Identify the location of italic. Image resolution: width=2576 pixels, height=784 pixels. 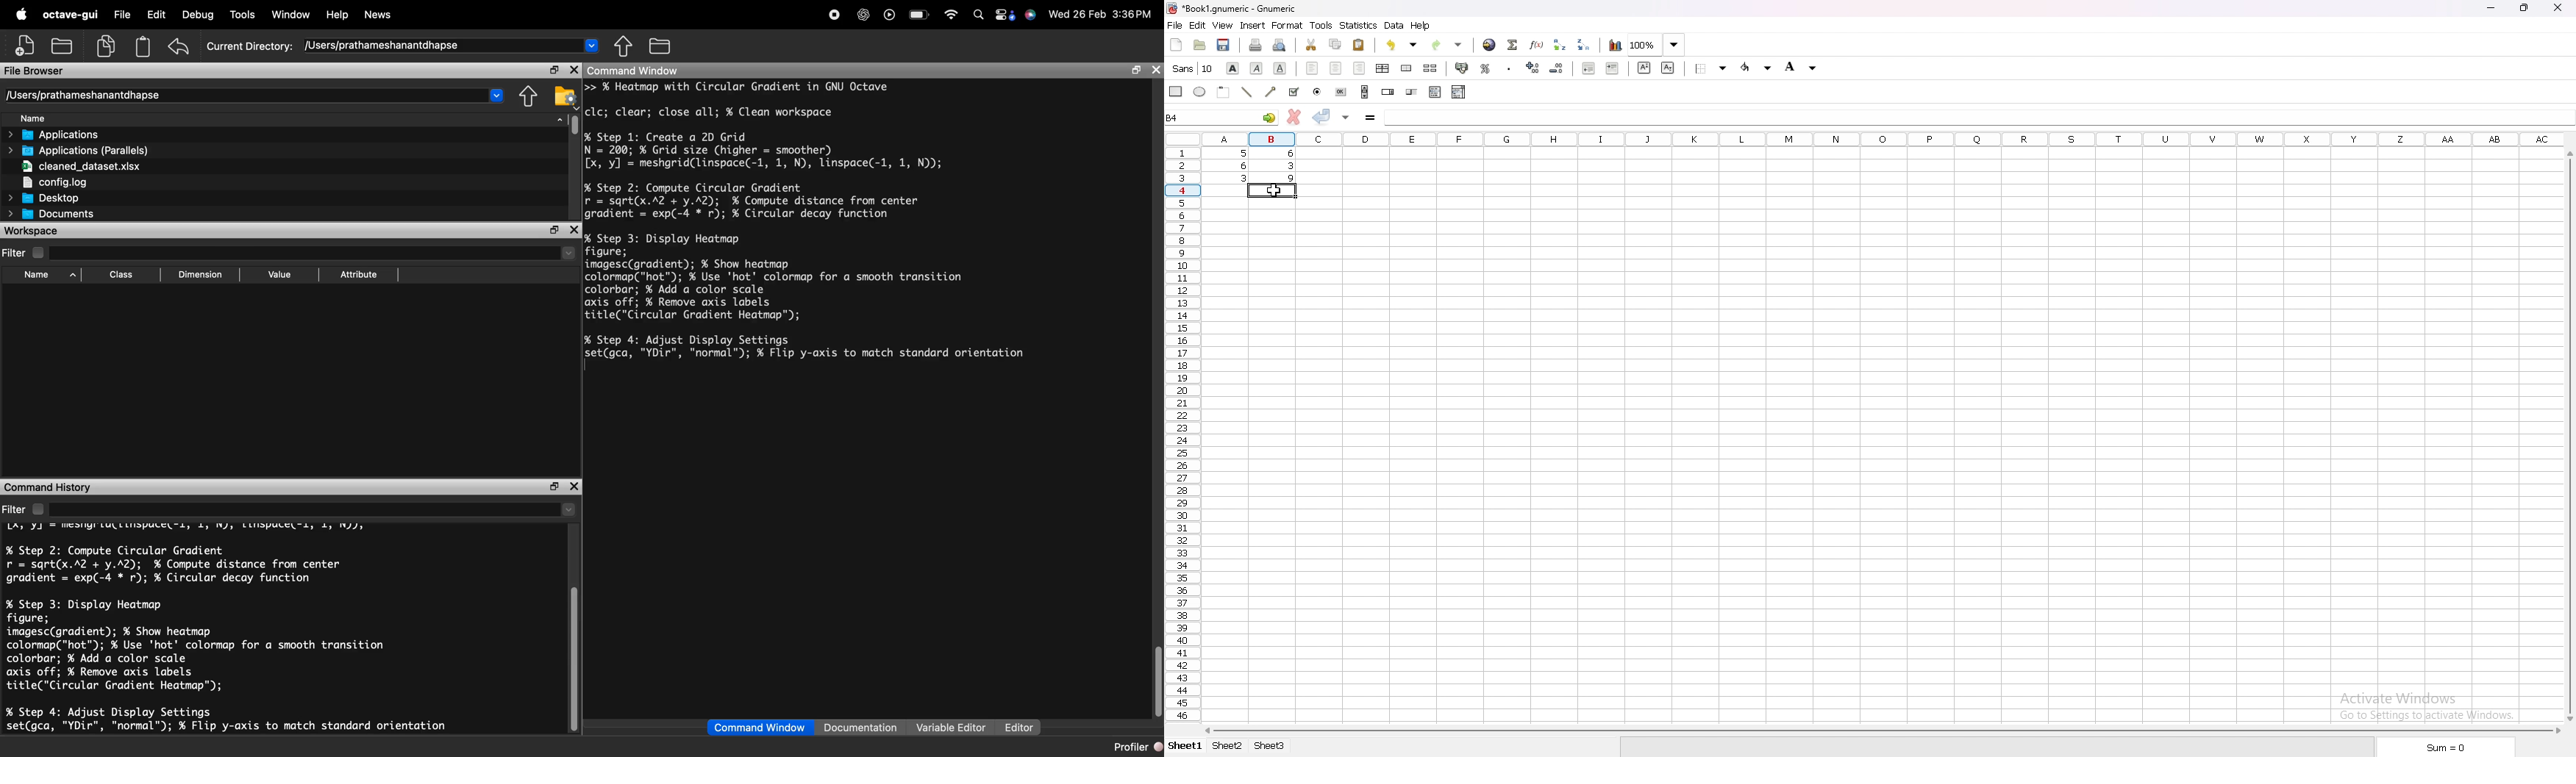
(1256, 69).